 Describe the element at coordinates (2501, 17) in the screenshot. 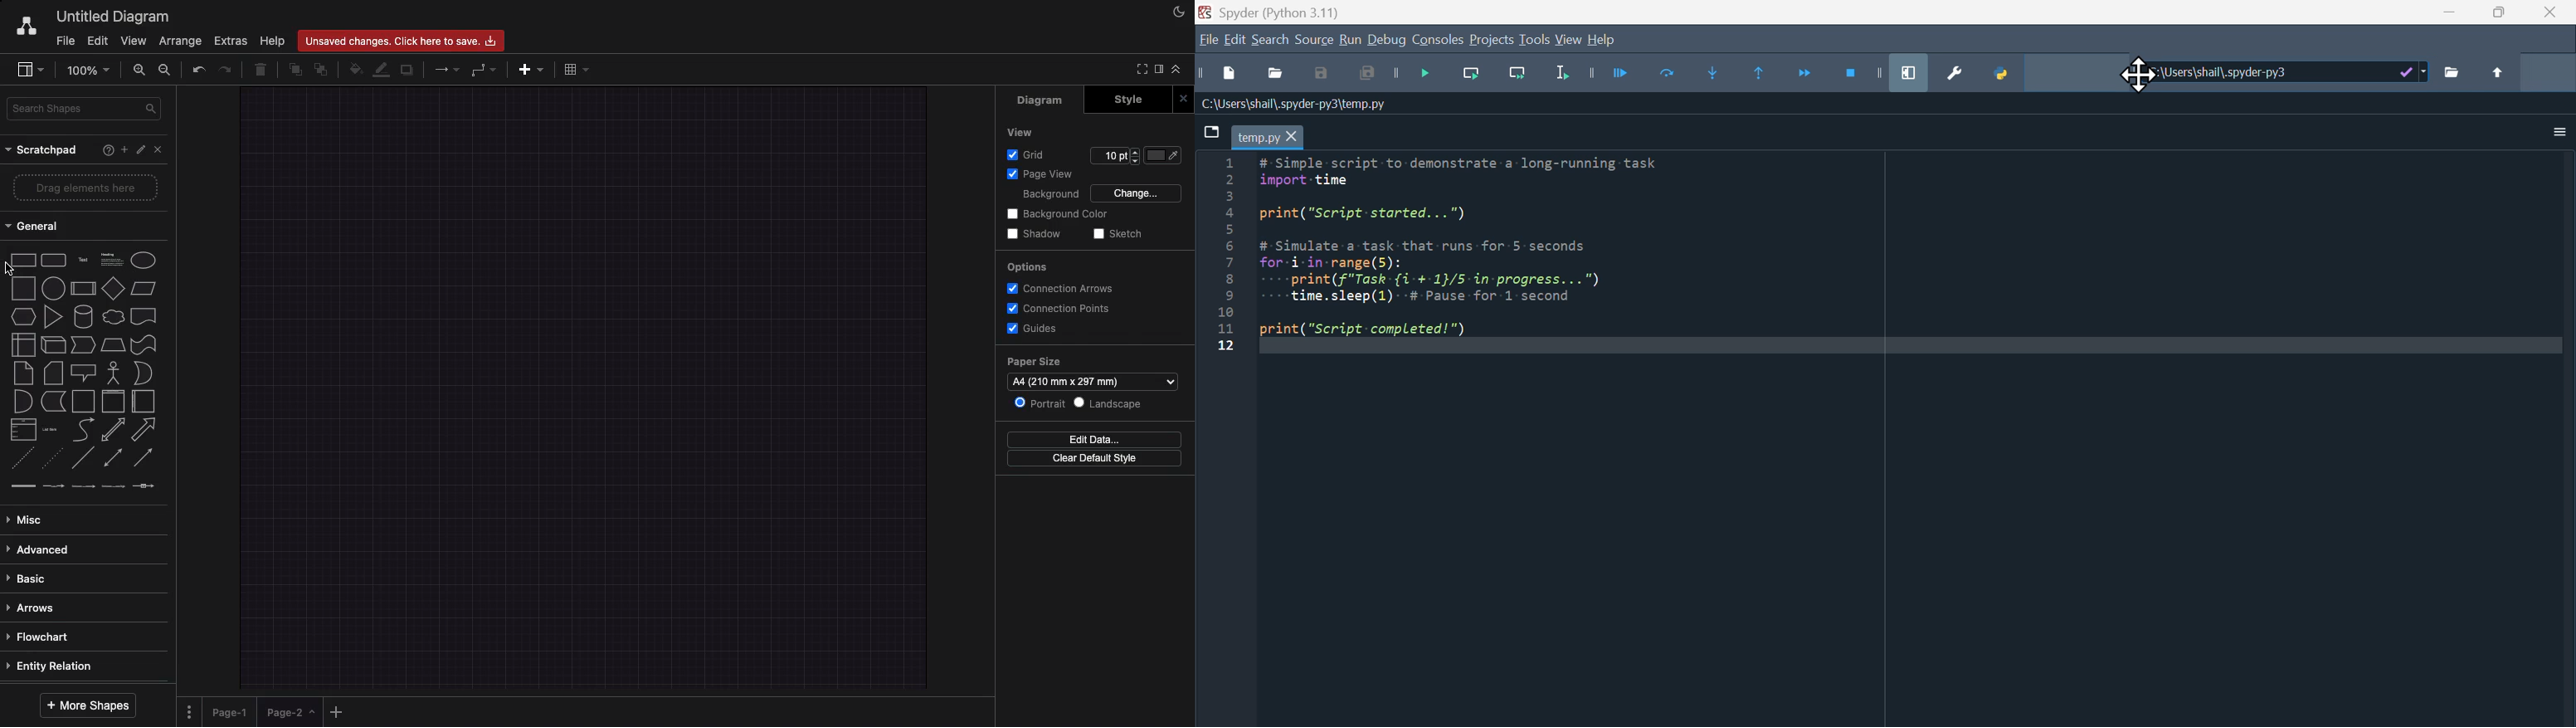

I see `Maximise` at that location.